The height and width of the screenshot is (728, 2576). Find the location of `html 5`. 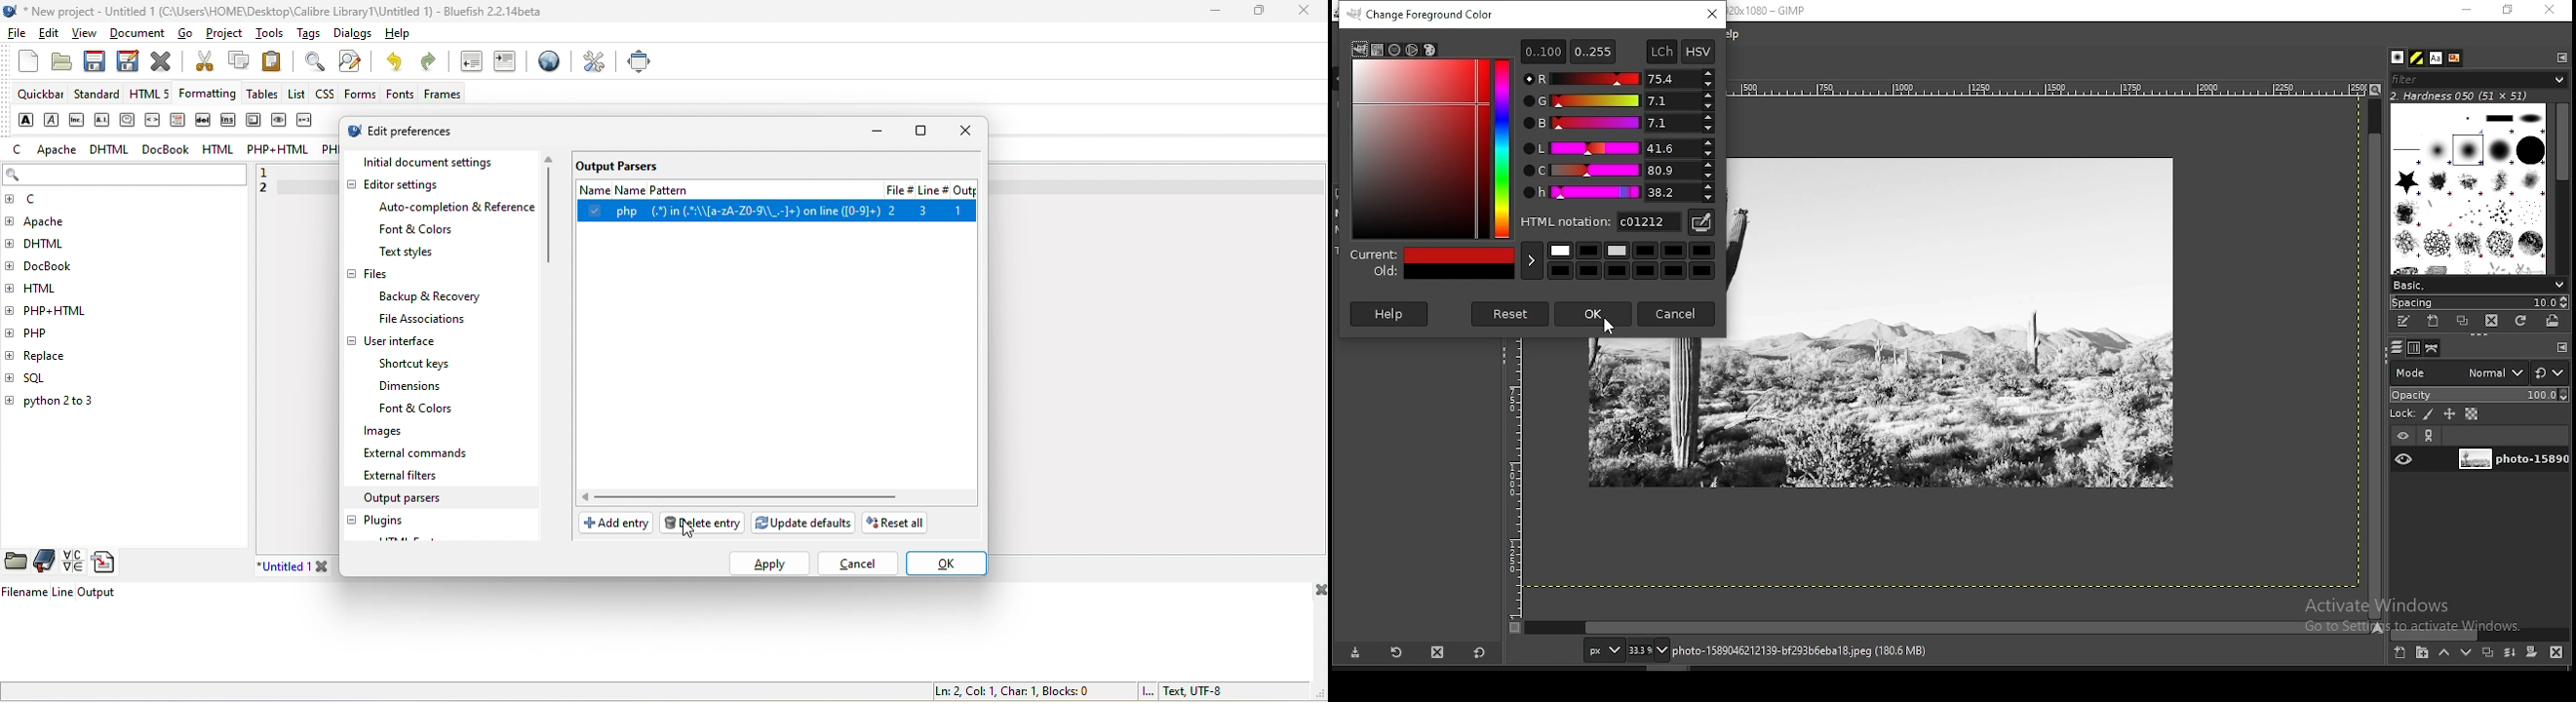

html 5 is located at coordinates (154, 95).